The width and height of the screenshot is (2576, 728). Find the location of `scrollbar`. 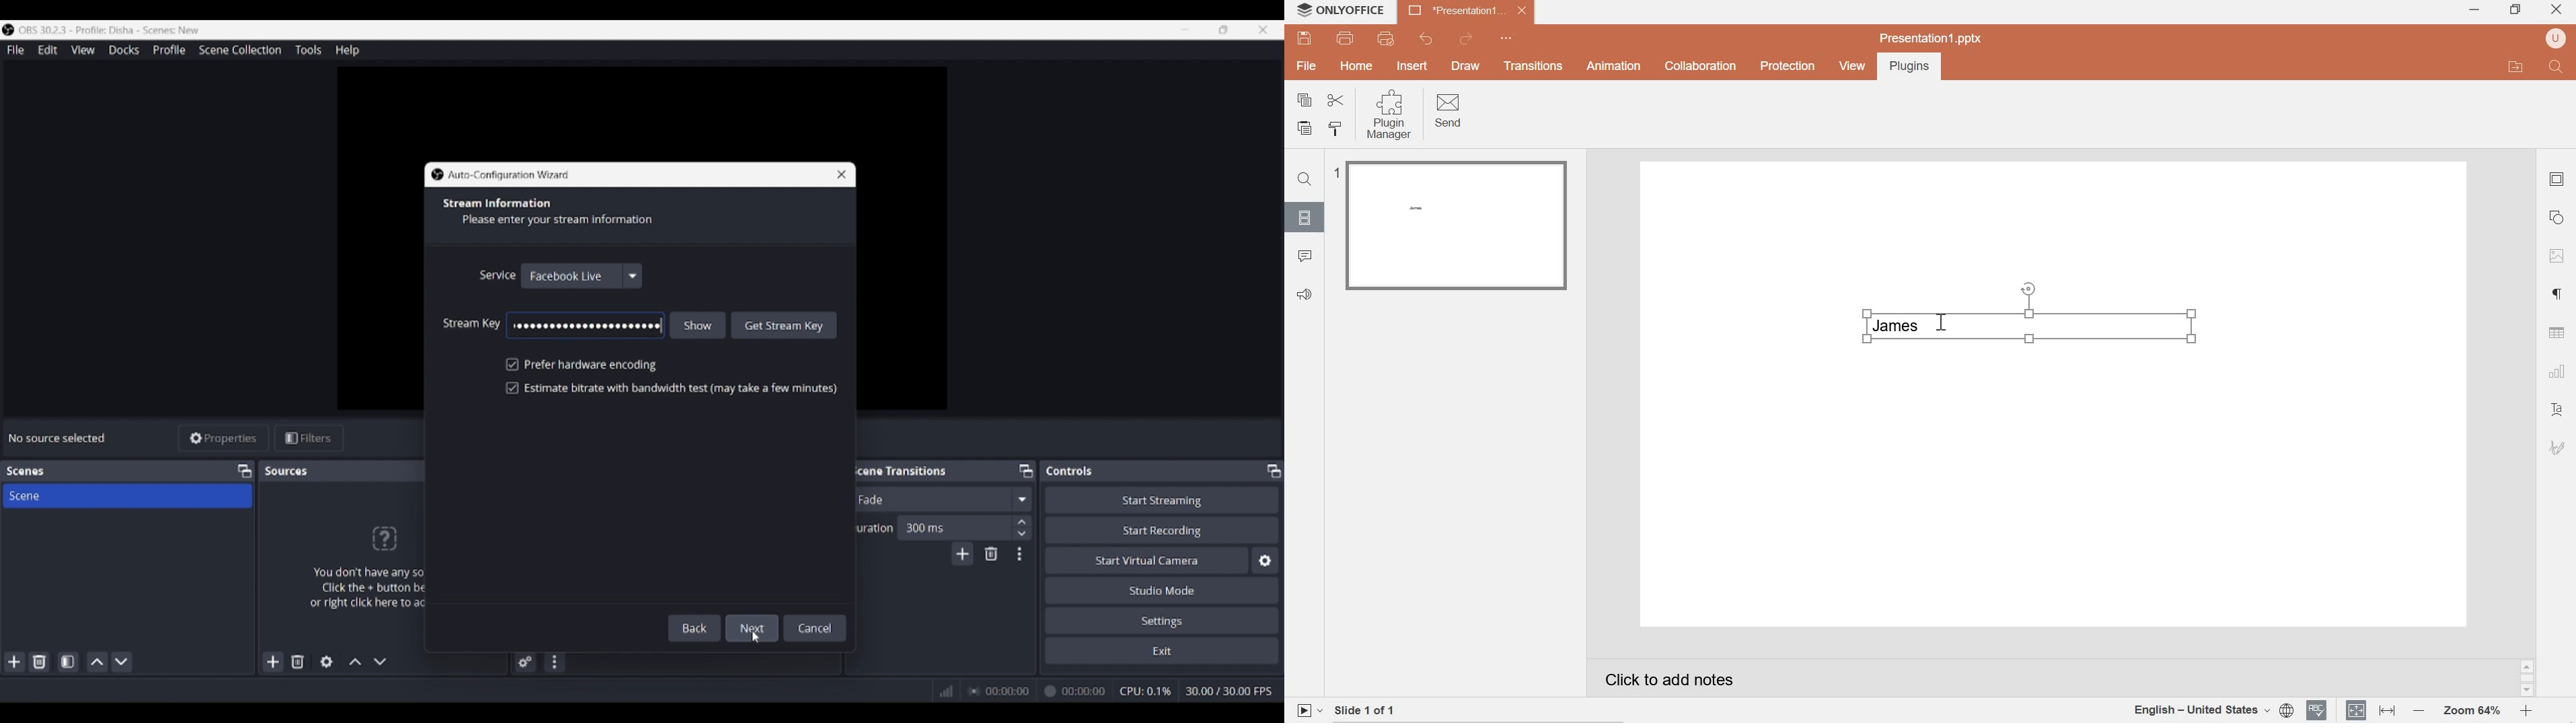

scrollbar is located at coordinates (2526, 679).